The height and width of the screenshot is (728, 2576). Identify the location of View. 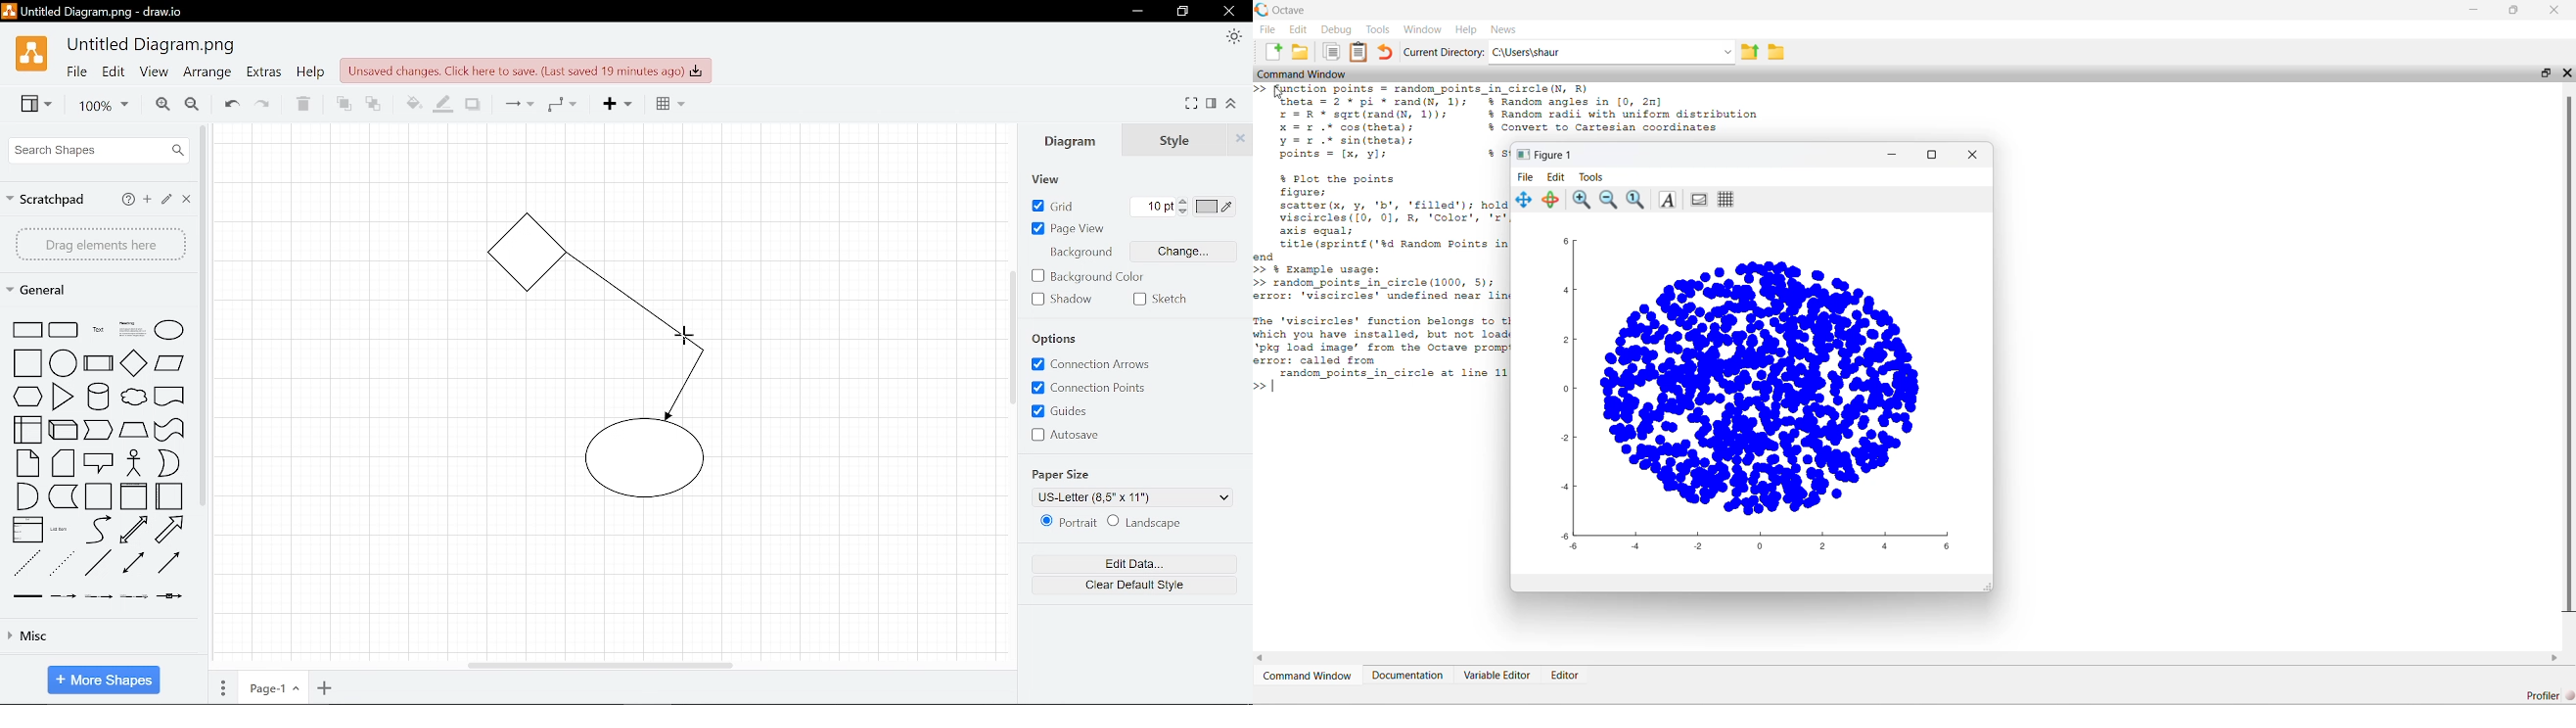
(153, 74).